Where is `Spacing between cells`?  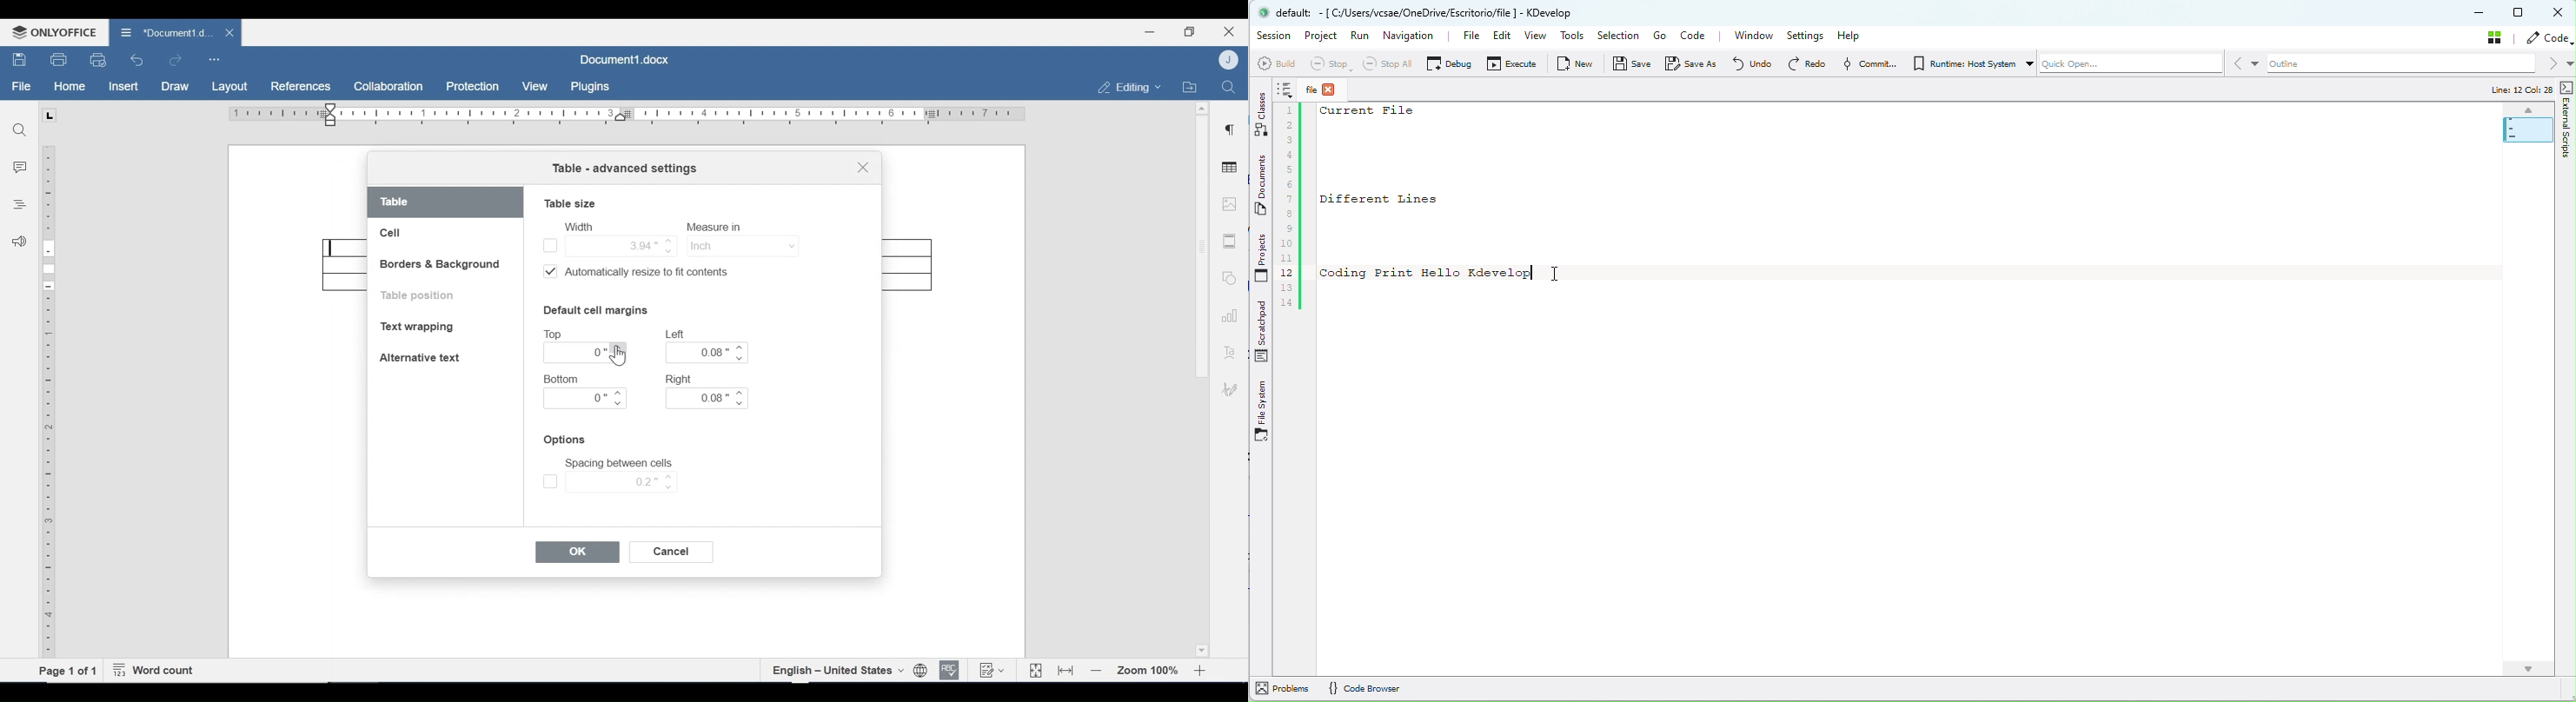 Spacing between cells is located at coordinates (619, 463).